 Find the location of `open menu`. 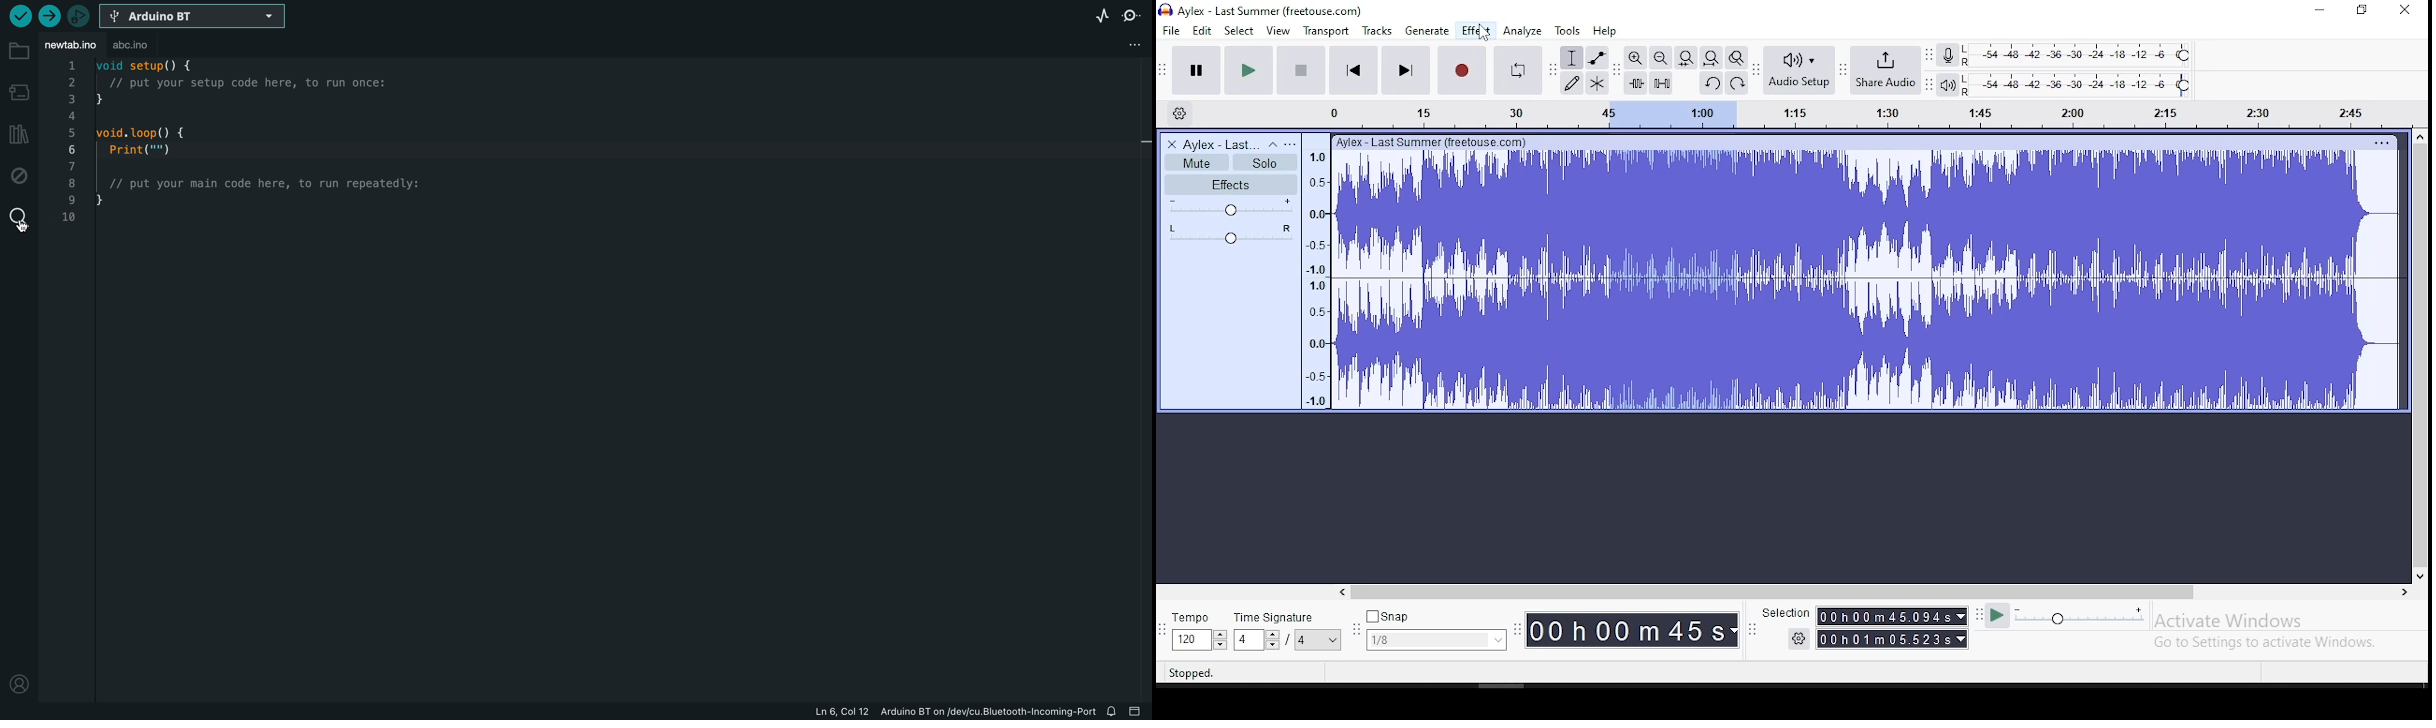

open menu is located at coordinates (1291, 144).